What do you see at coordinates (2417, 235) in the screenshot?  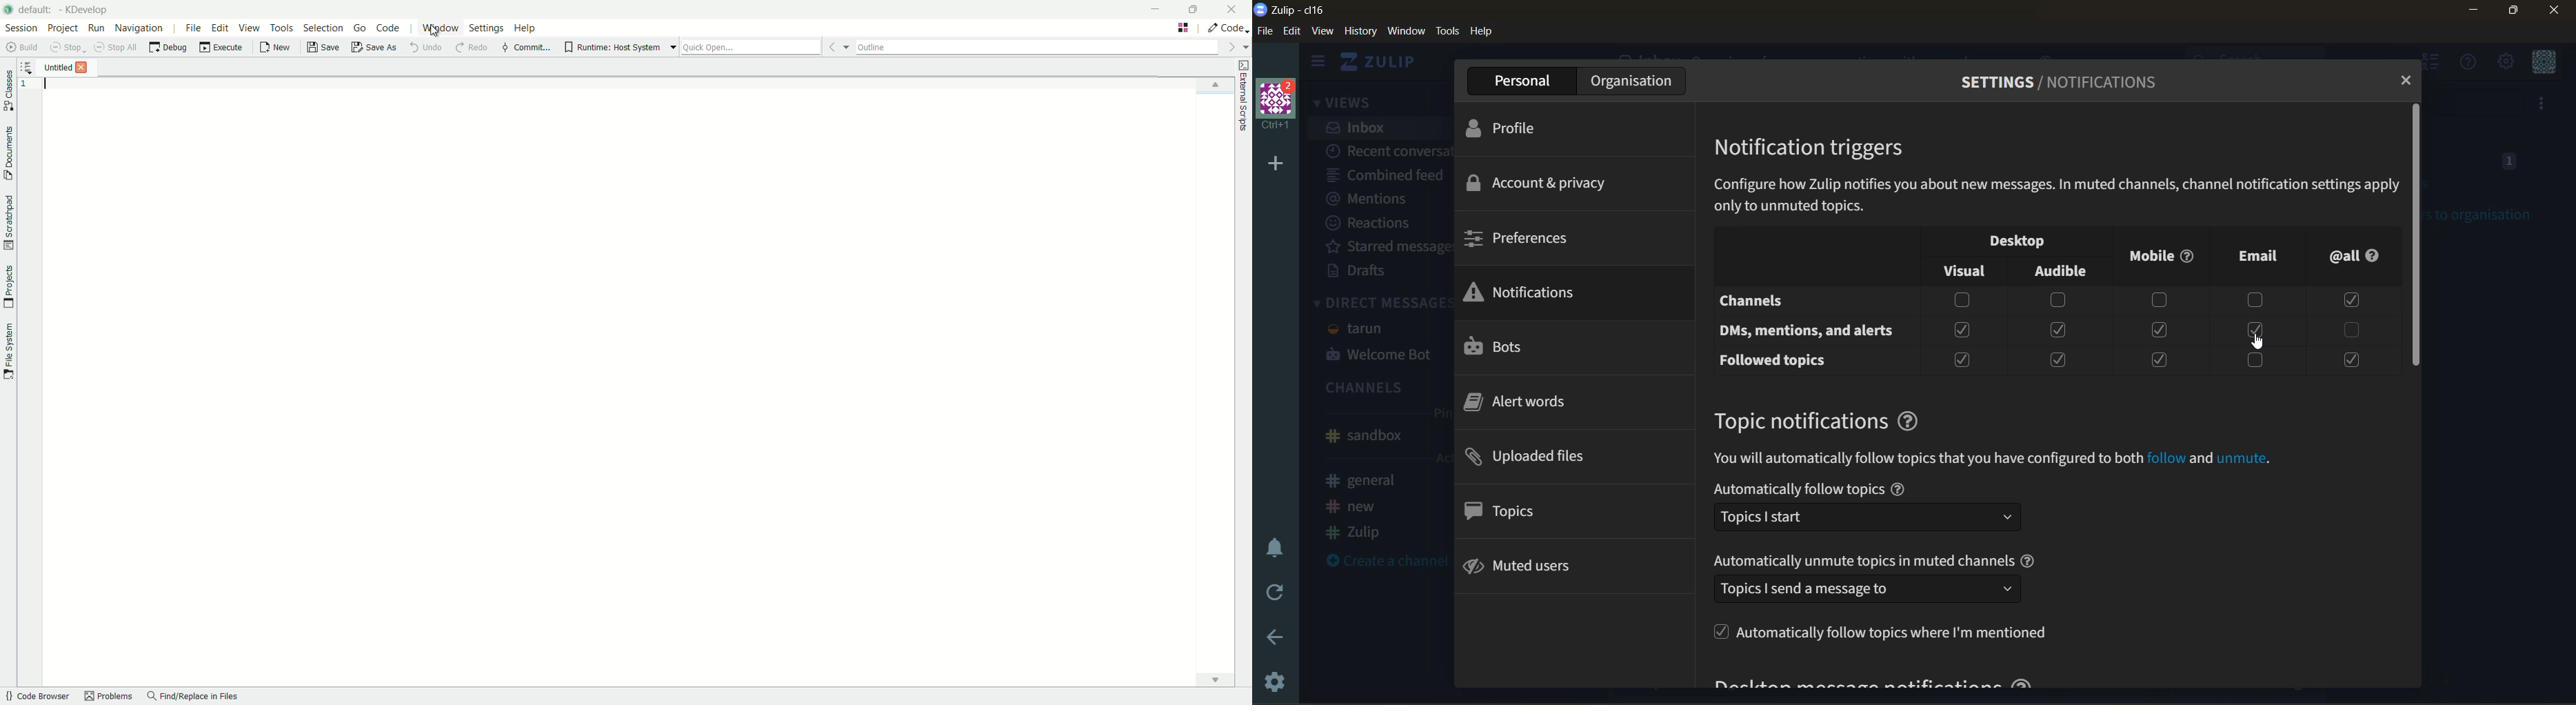 I see `vertical scroll bar` at bounding box center [2417, 235].